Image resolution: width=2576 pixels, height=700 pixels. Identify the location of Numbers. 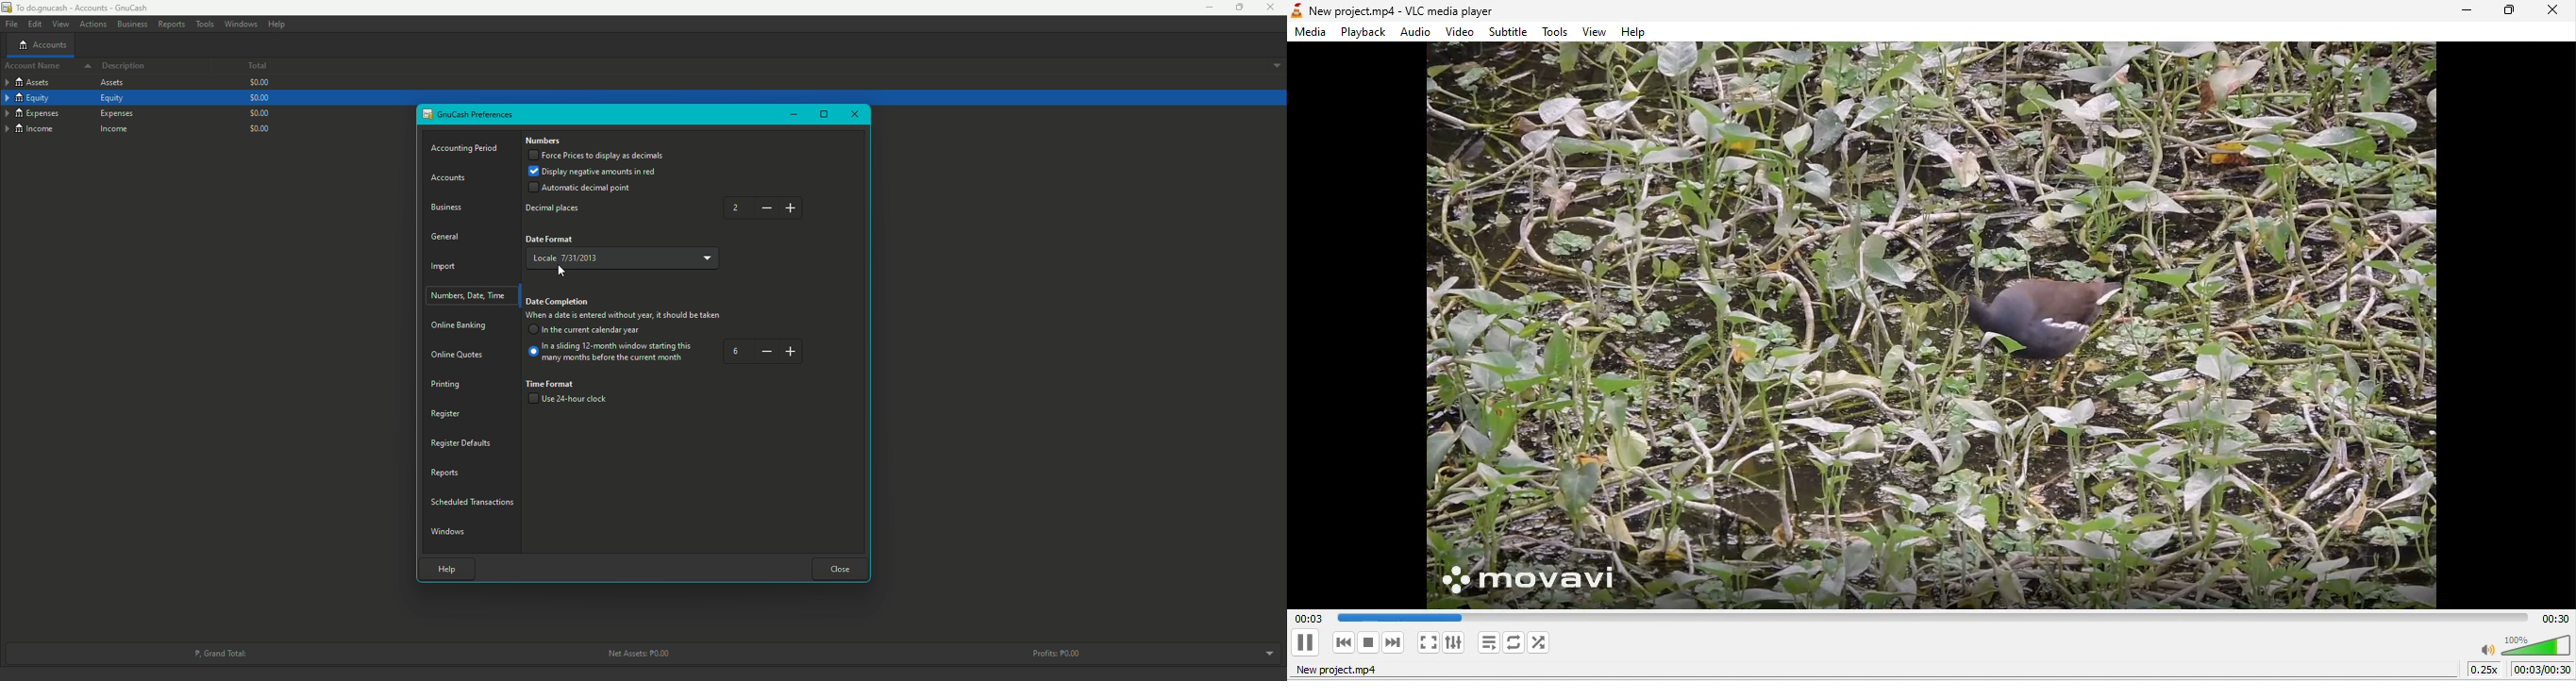
(544, 141).